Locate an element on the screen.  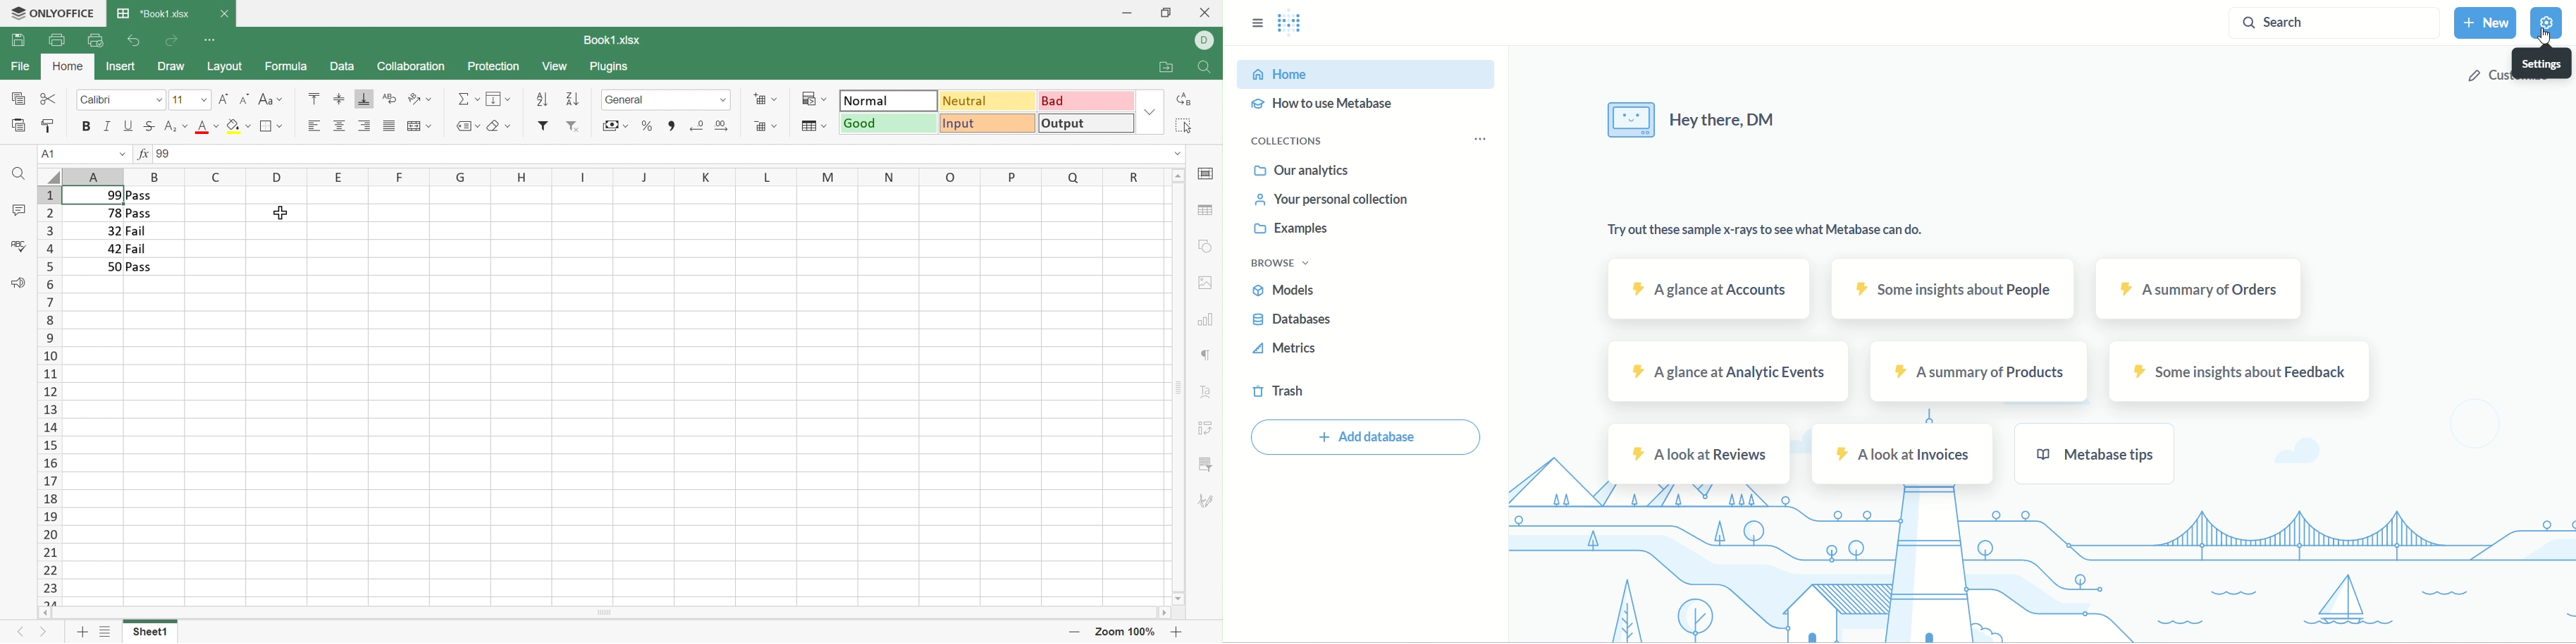
fx is located at coordinates (144, 154).